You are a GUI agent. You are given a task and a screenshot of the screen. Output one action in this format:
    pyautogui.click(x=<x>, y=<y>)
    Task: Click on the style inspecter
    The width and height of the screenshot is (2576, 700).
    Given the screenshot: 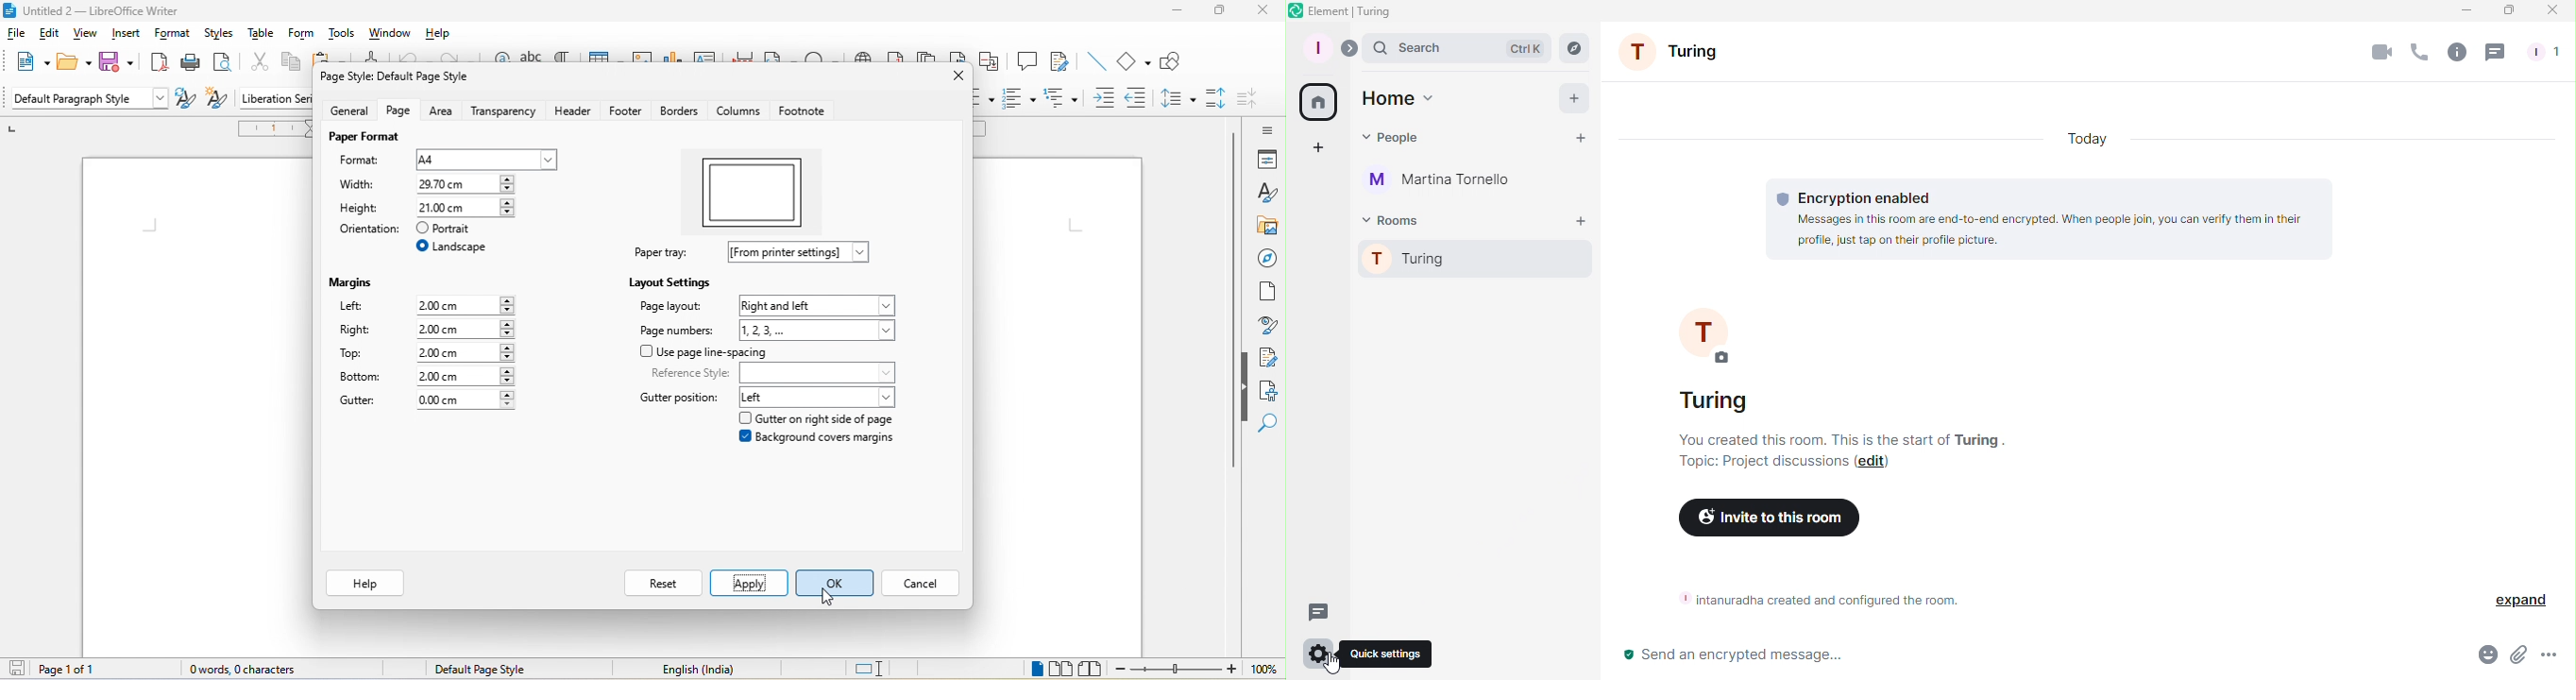 What is the action you would take?
    pyautogui.click(x=1267, y=327)
    